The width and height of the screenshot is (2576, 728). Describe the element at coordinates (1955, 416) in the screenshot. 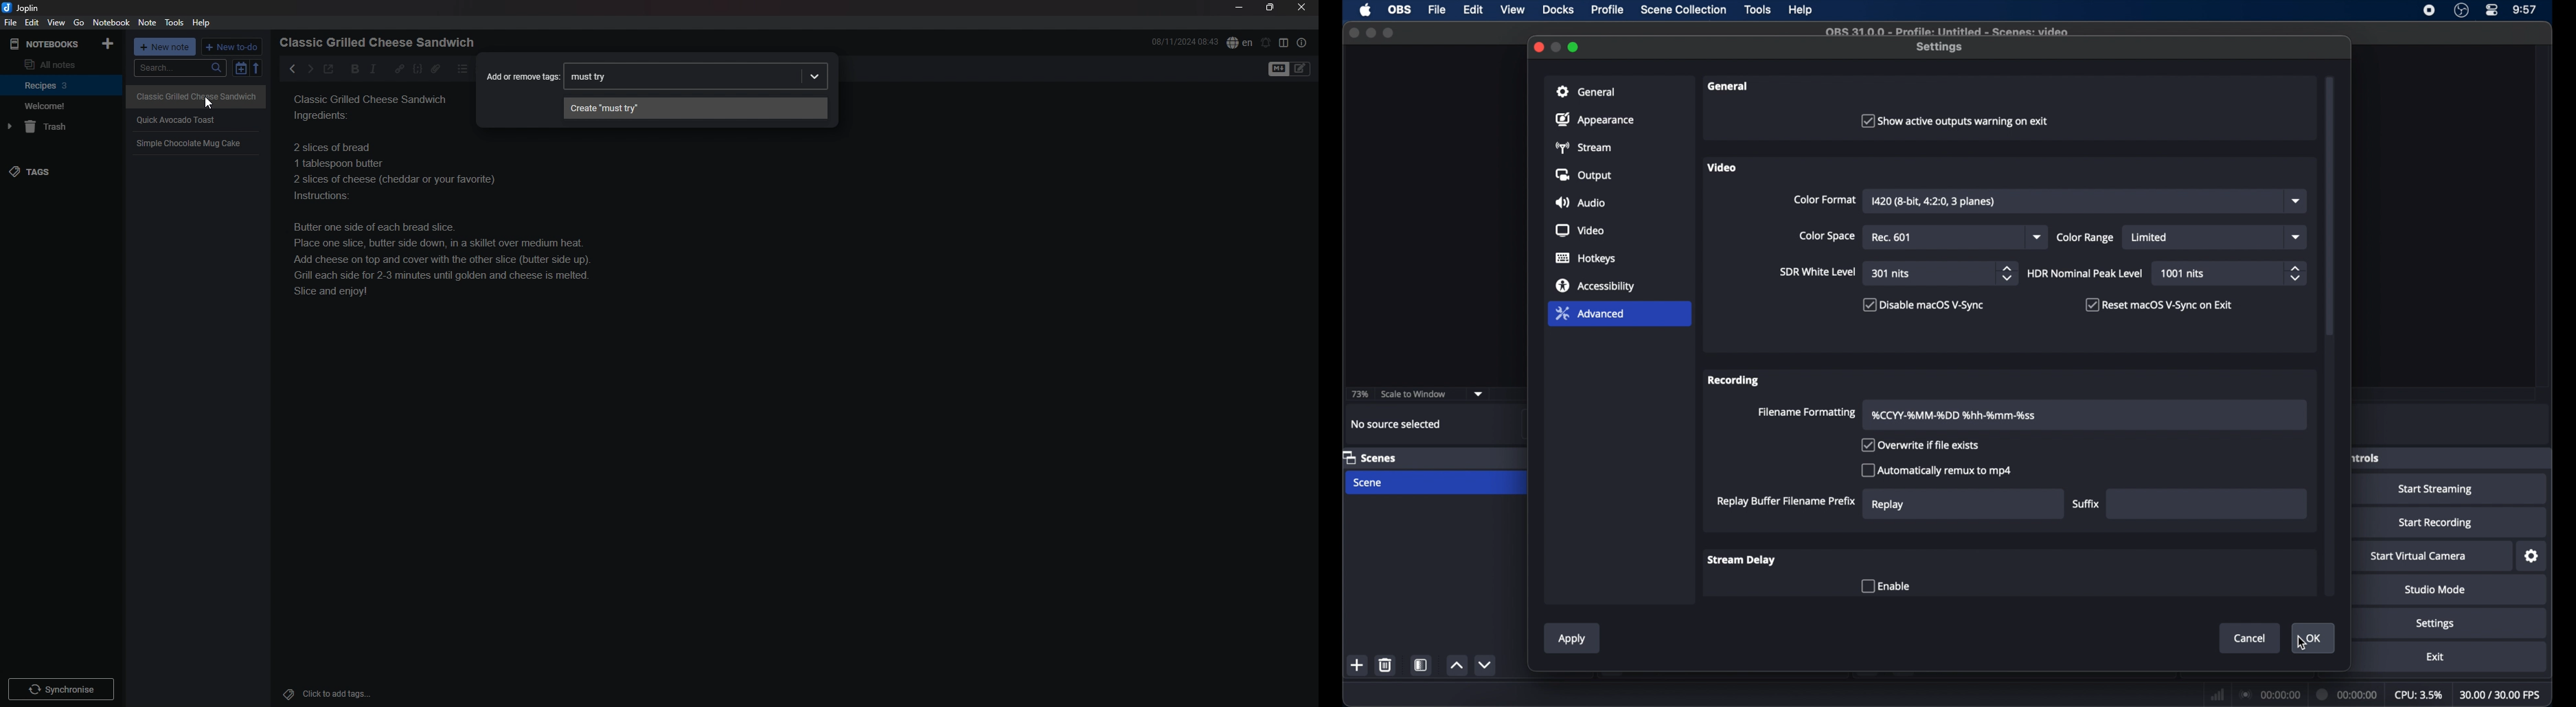

I see `filename` at that location.